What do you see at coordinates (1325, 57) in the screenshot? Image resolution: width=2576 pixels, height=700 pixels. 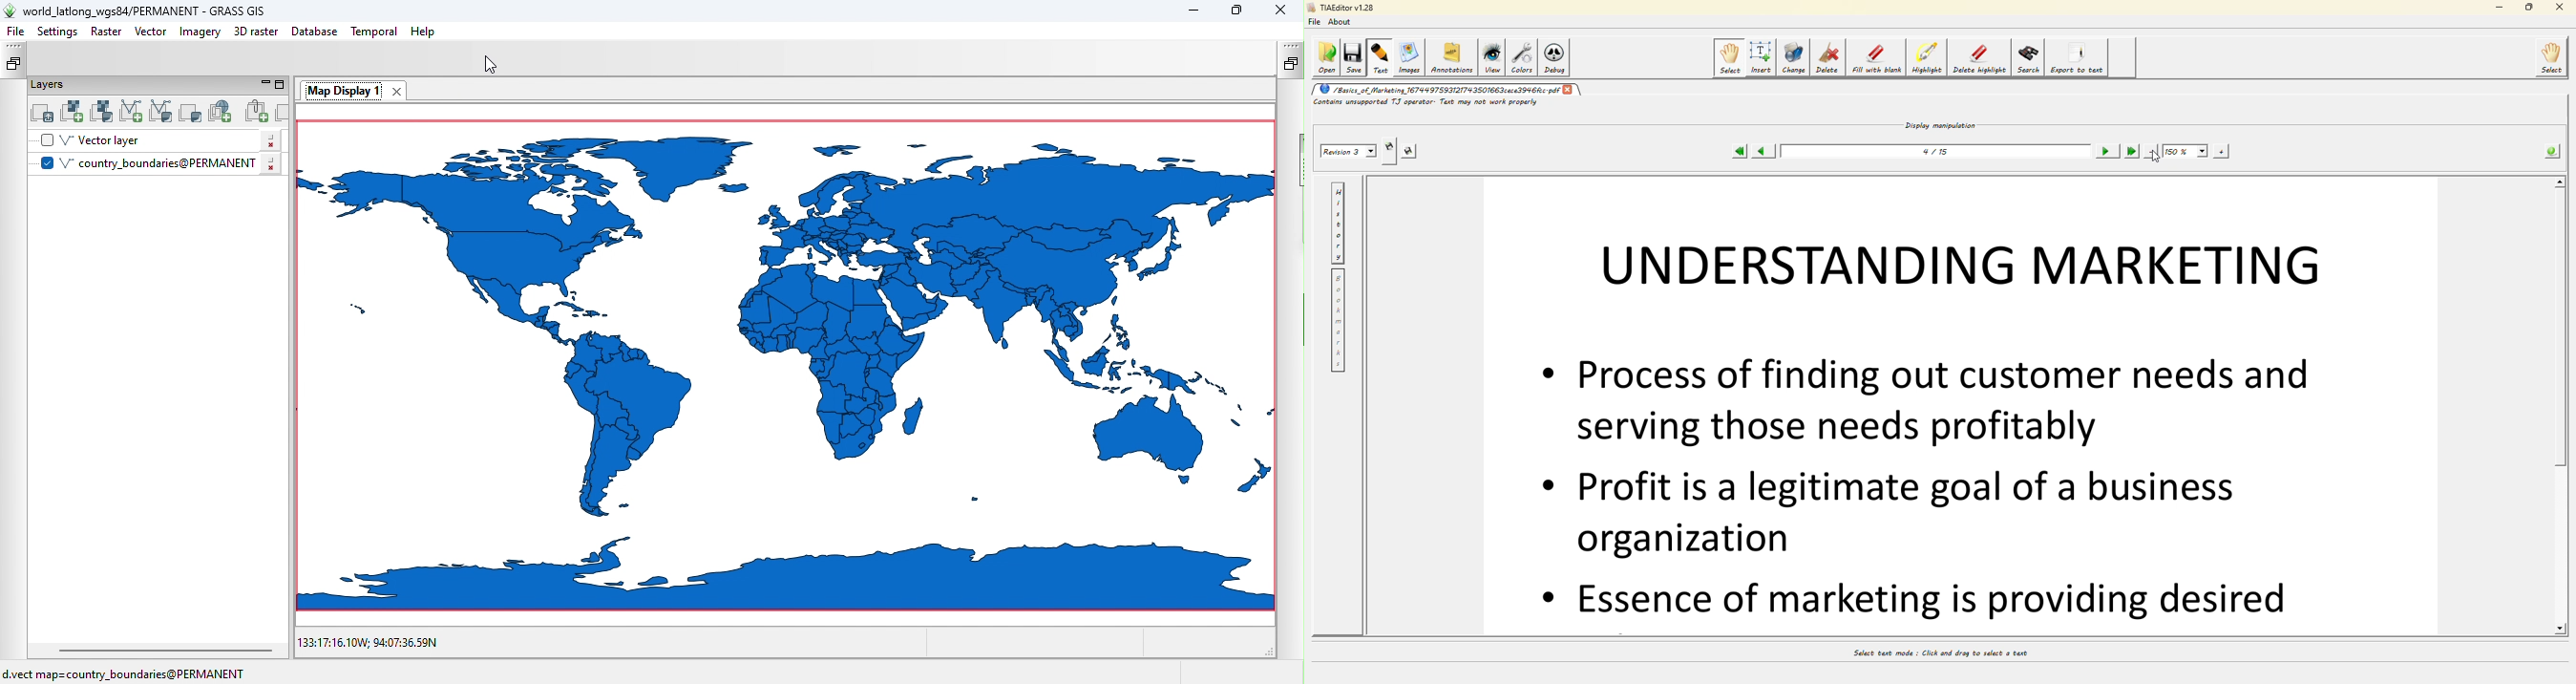 I see `open` at bounding box center [1325, 57].